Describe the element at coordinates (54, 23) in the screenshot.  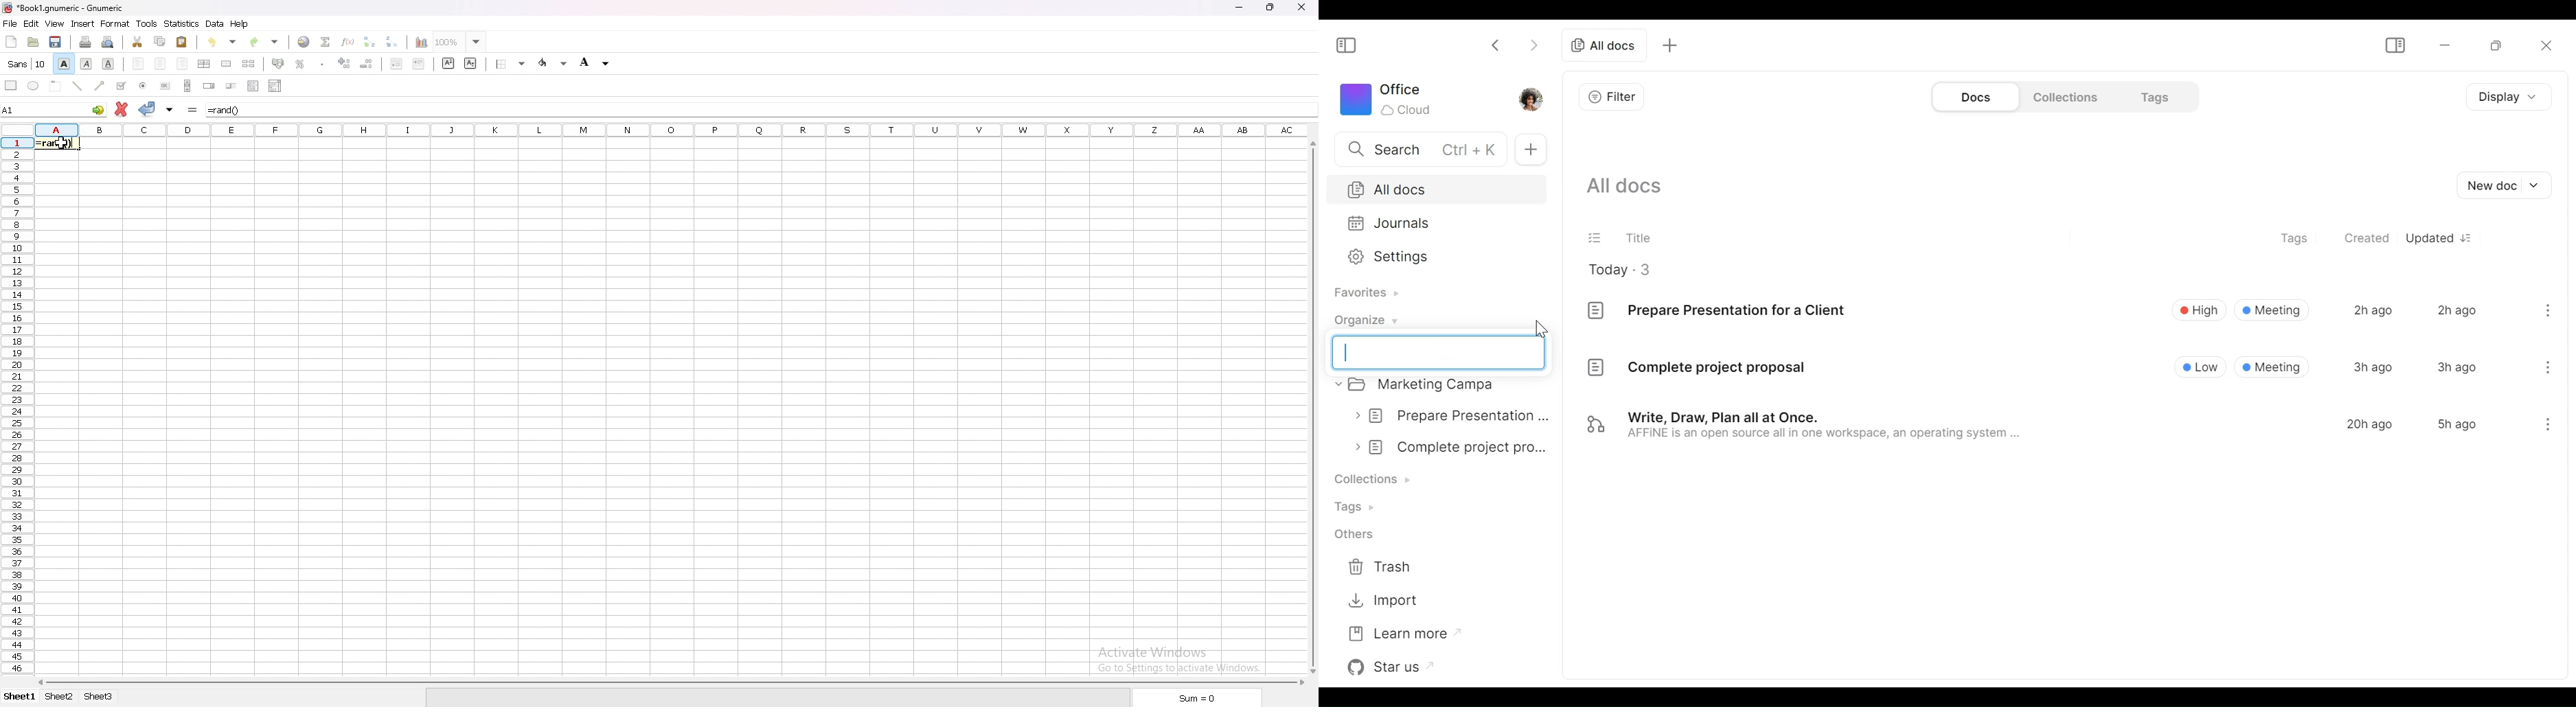
I see `view` at that location.